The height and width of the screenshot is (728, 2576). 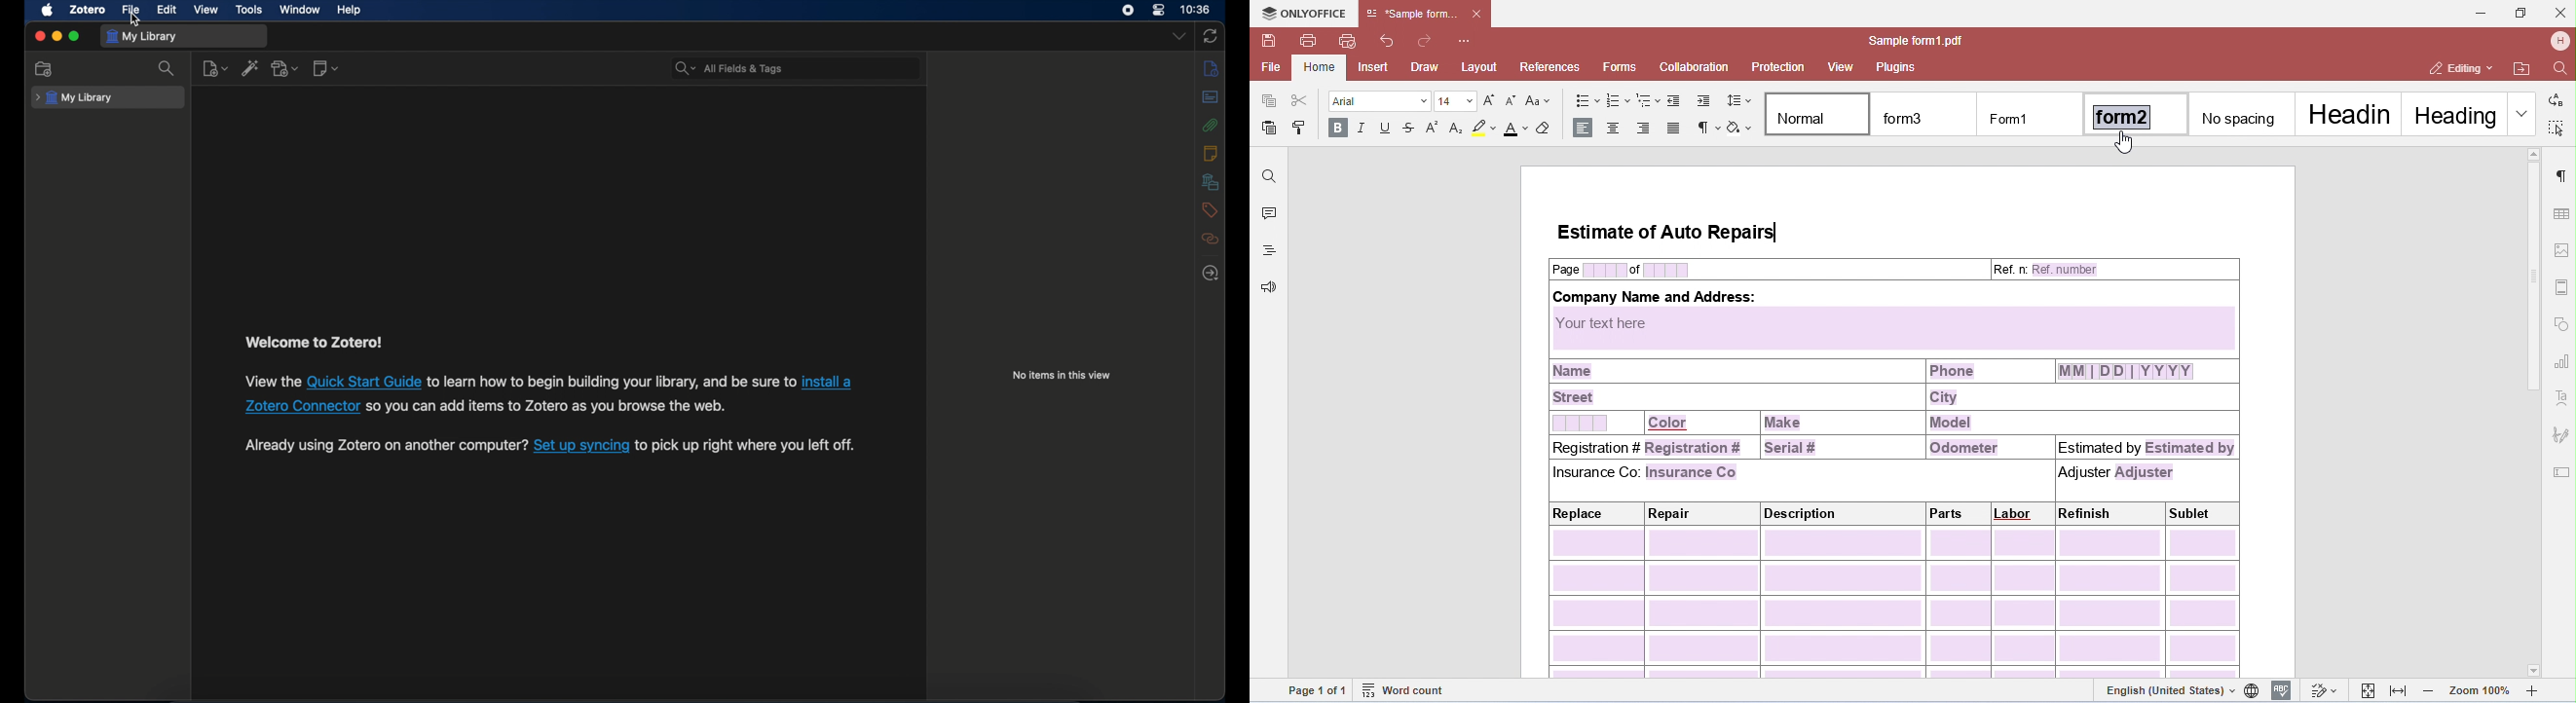 I want to click on my library, so click(x=143, y=37).